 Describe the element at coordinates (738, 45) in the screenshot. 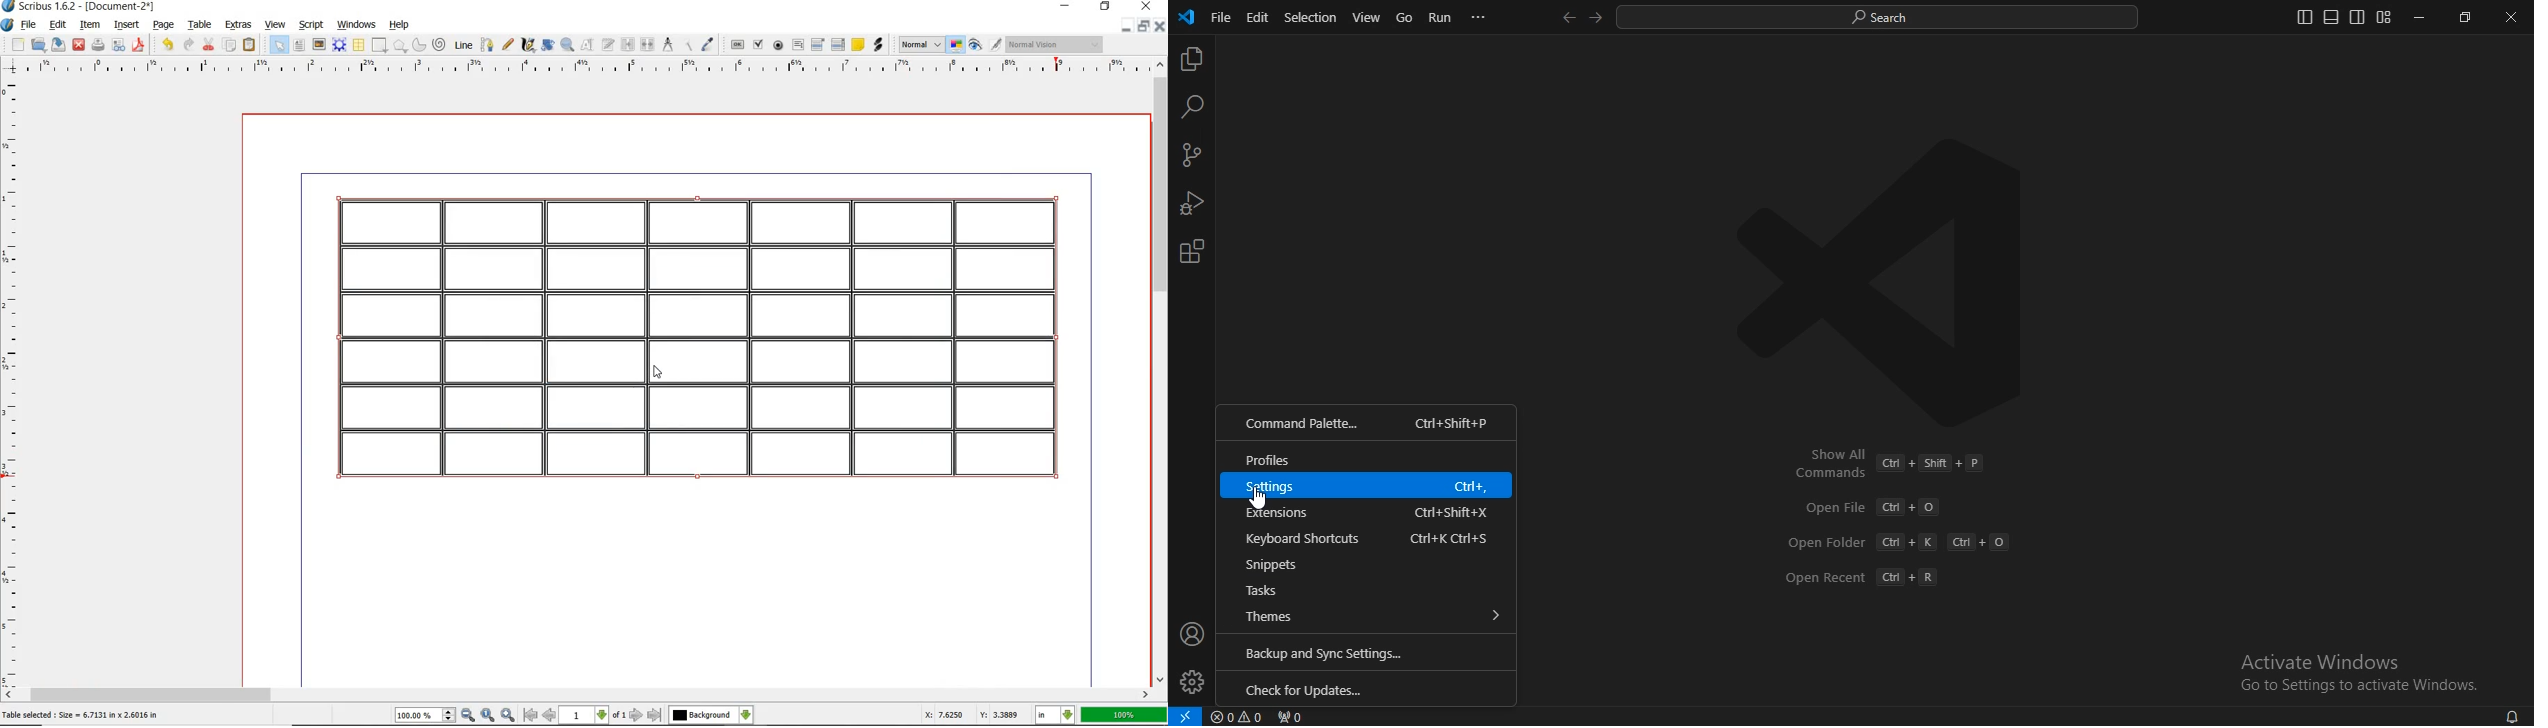

I see `pdf push button` at that location.